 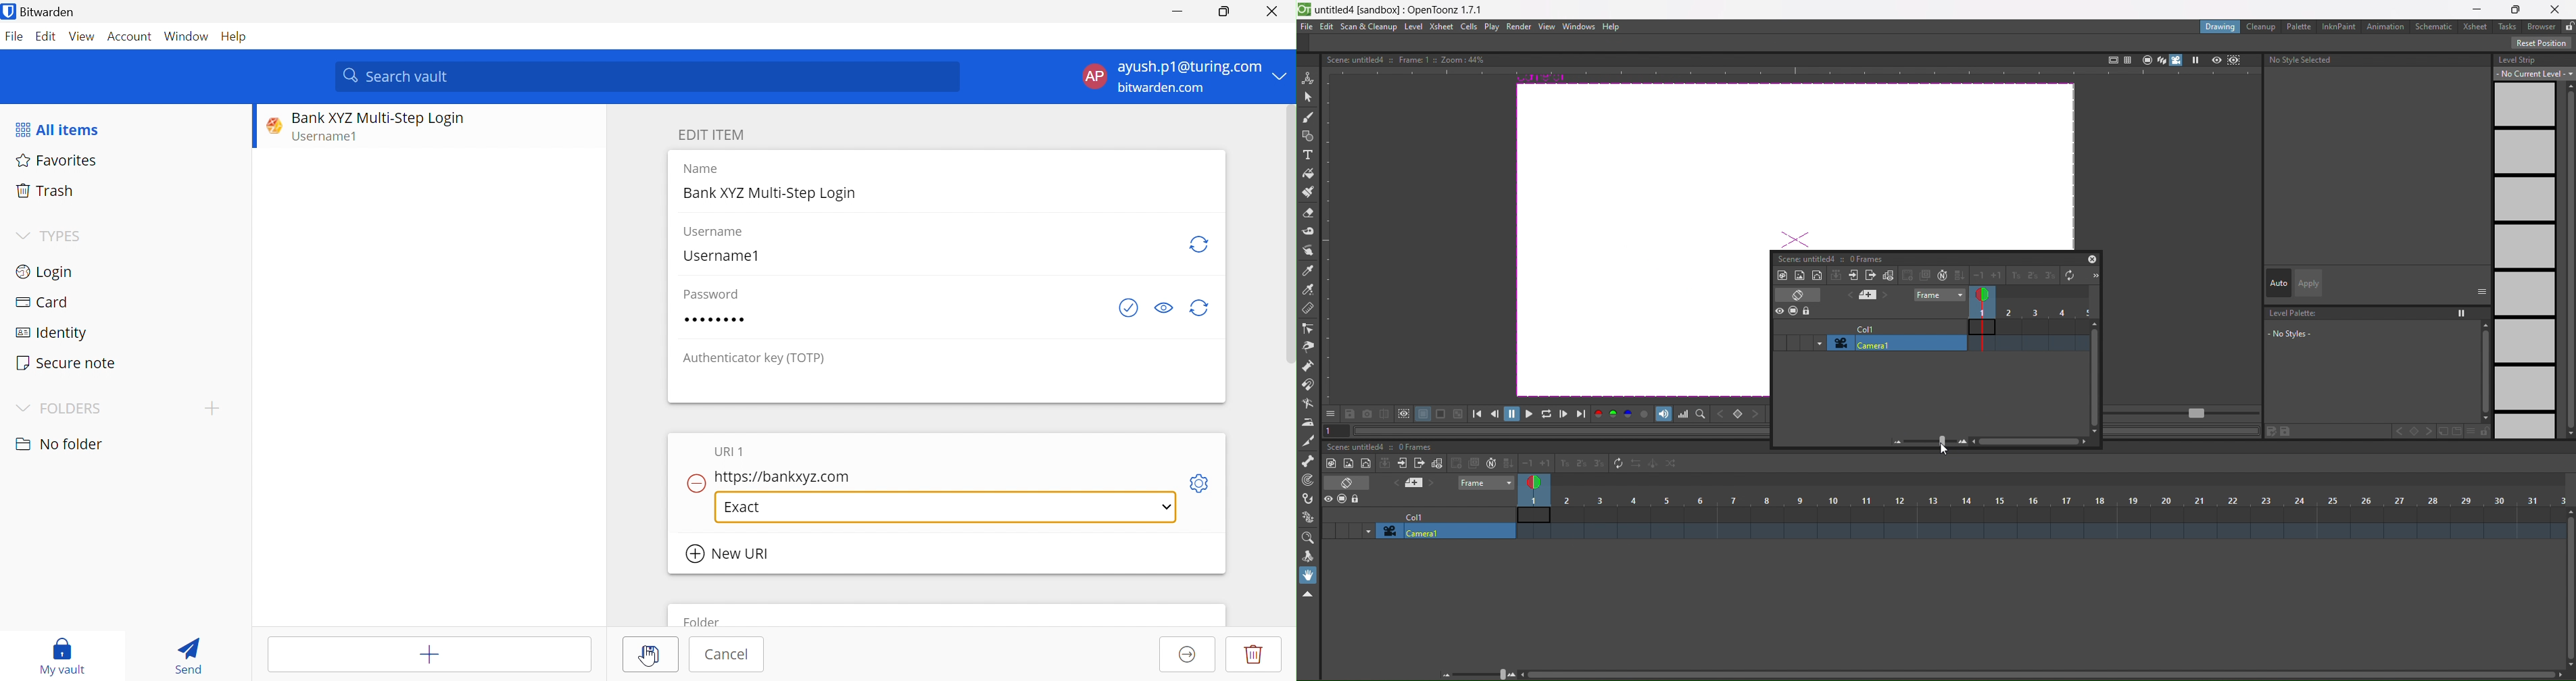 I want to click on Minimize, so click(x=1175, y=13).